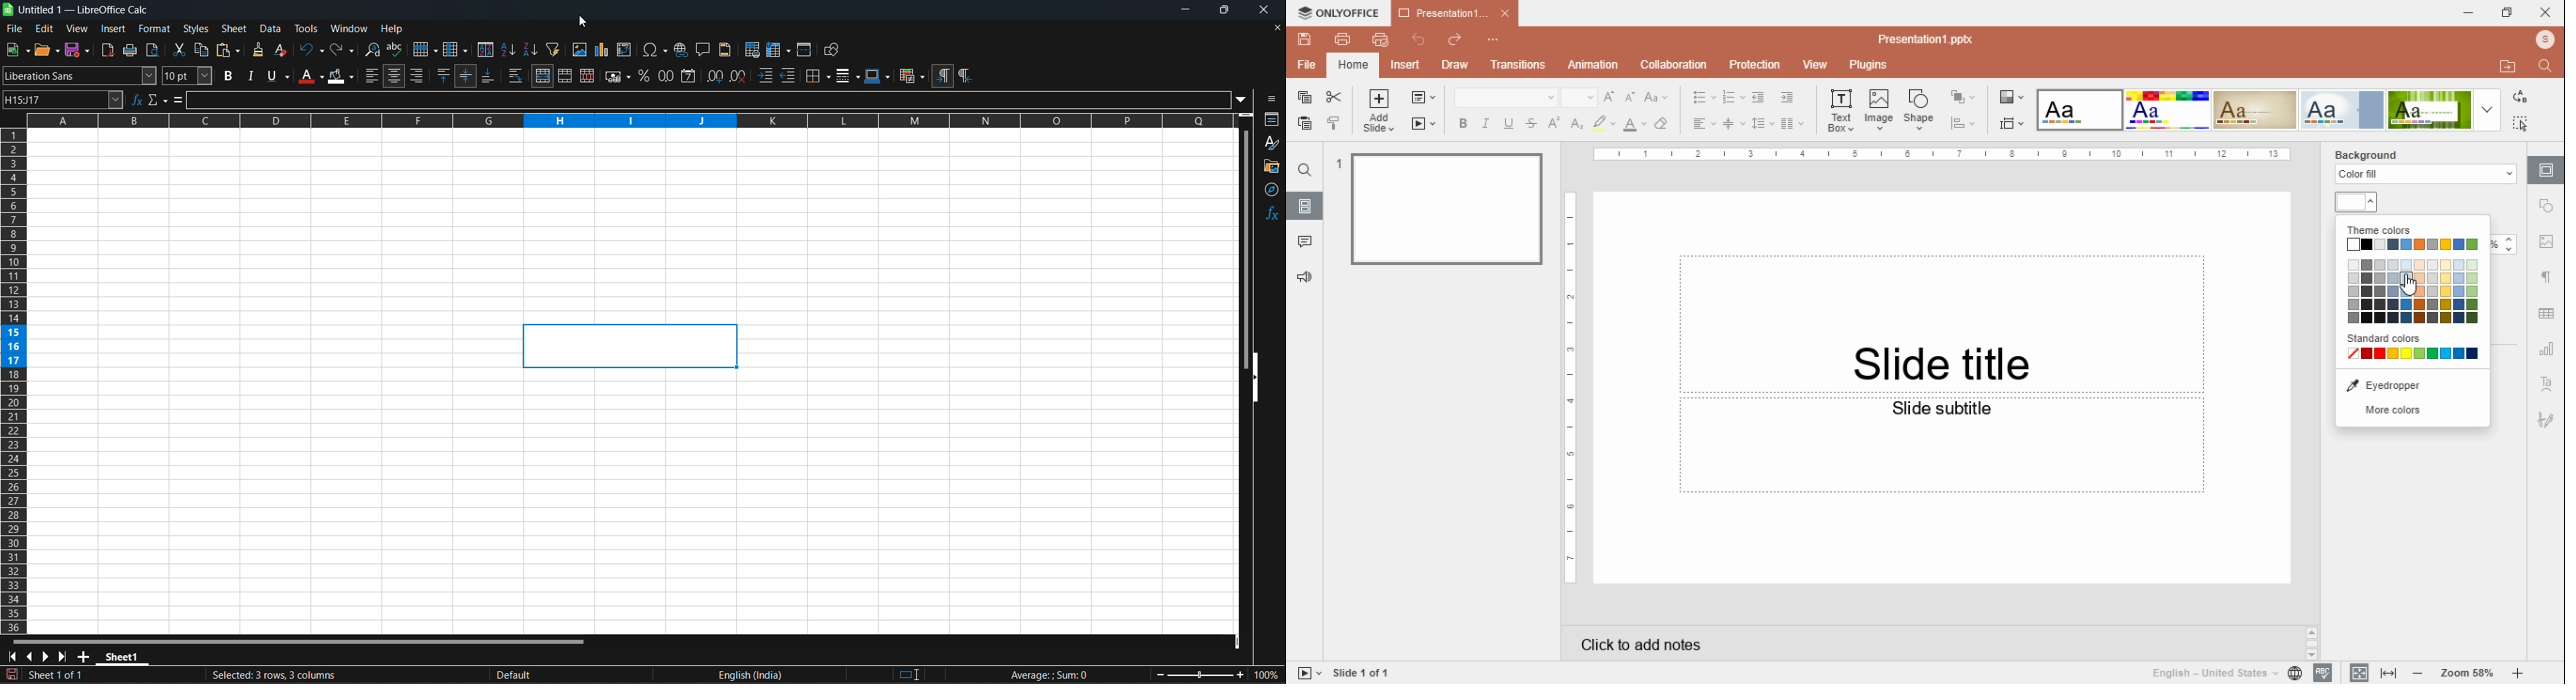 The image size is (2576, 700). Describe the element at coordinates (1454, 16) in the screenshot. I see `presentation 1` at that location.